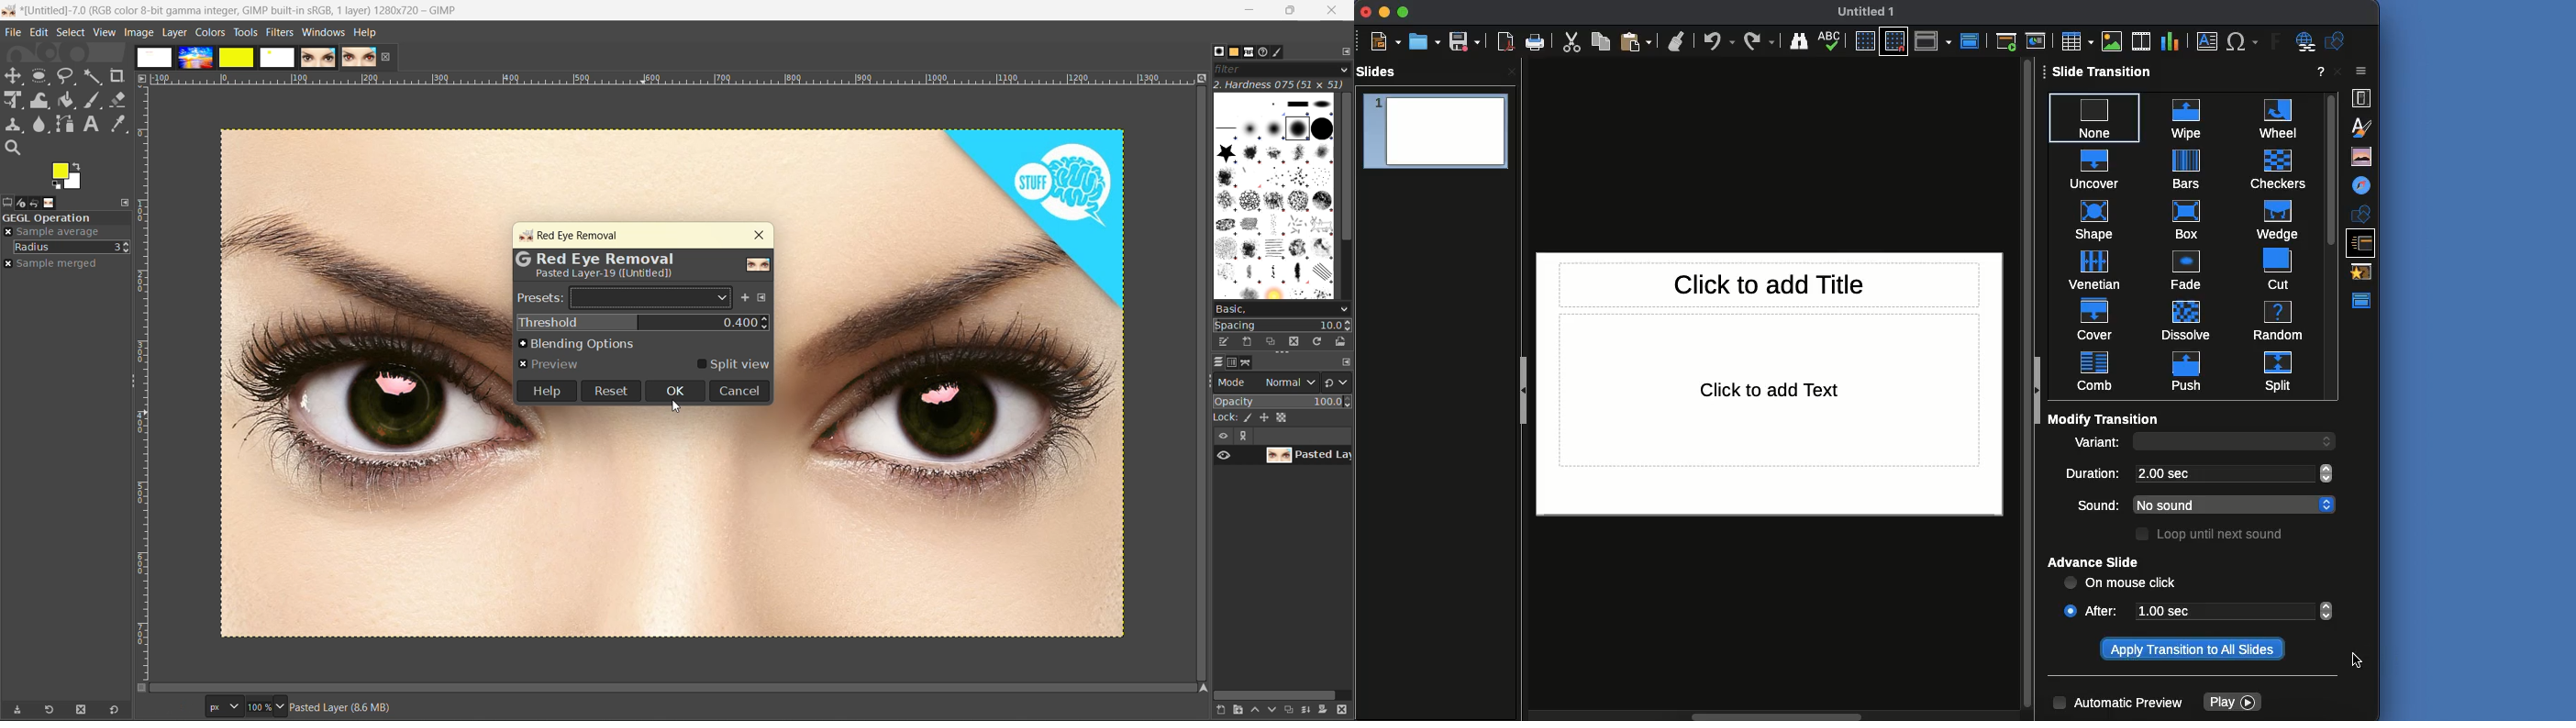 Image resolution: width=2576 pixels, height=728 pixels. What do you see at coordinates (1346, 173) in the screenshot?
I see `vertical scroll bar` at bounding box center [1346, 173].